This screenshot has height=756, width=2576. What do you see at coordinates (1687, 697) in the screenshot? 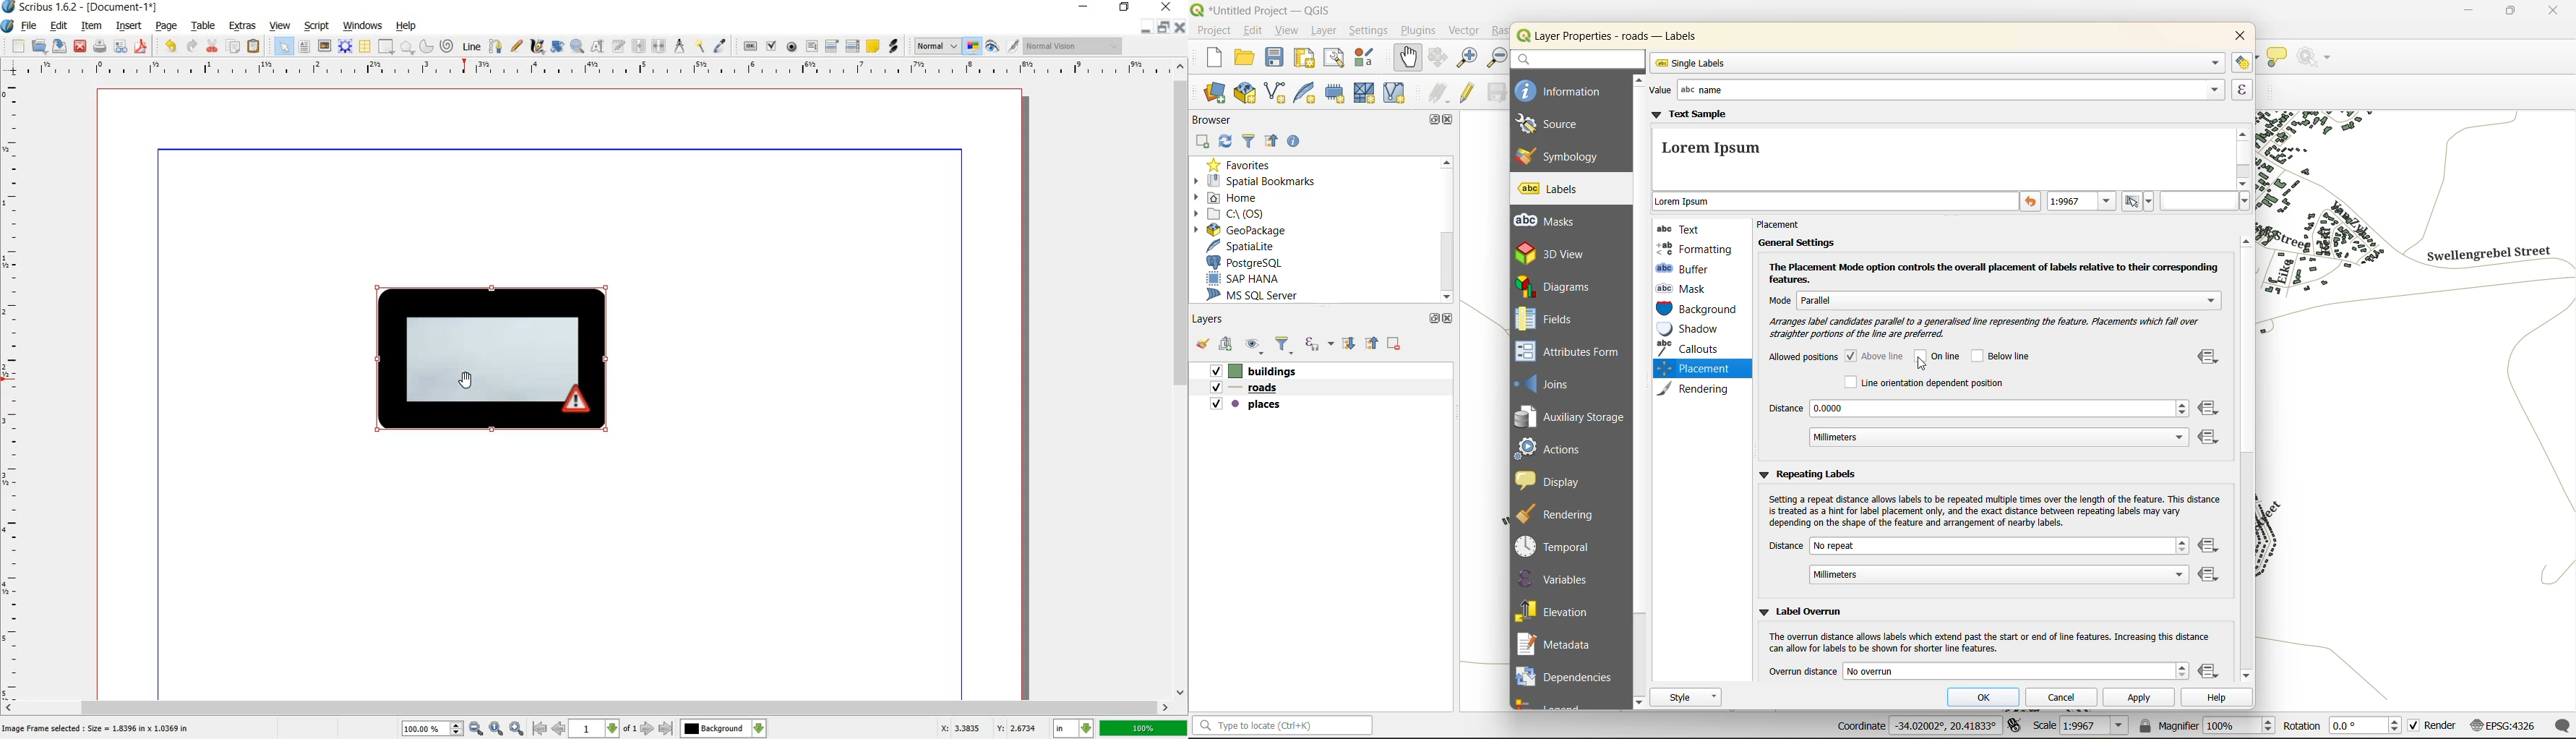
I see `style` at bounding box center [1687, 697].